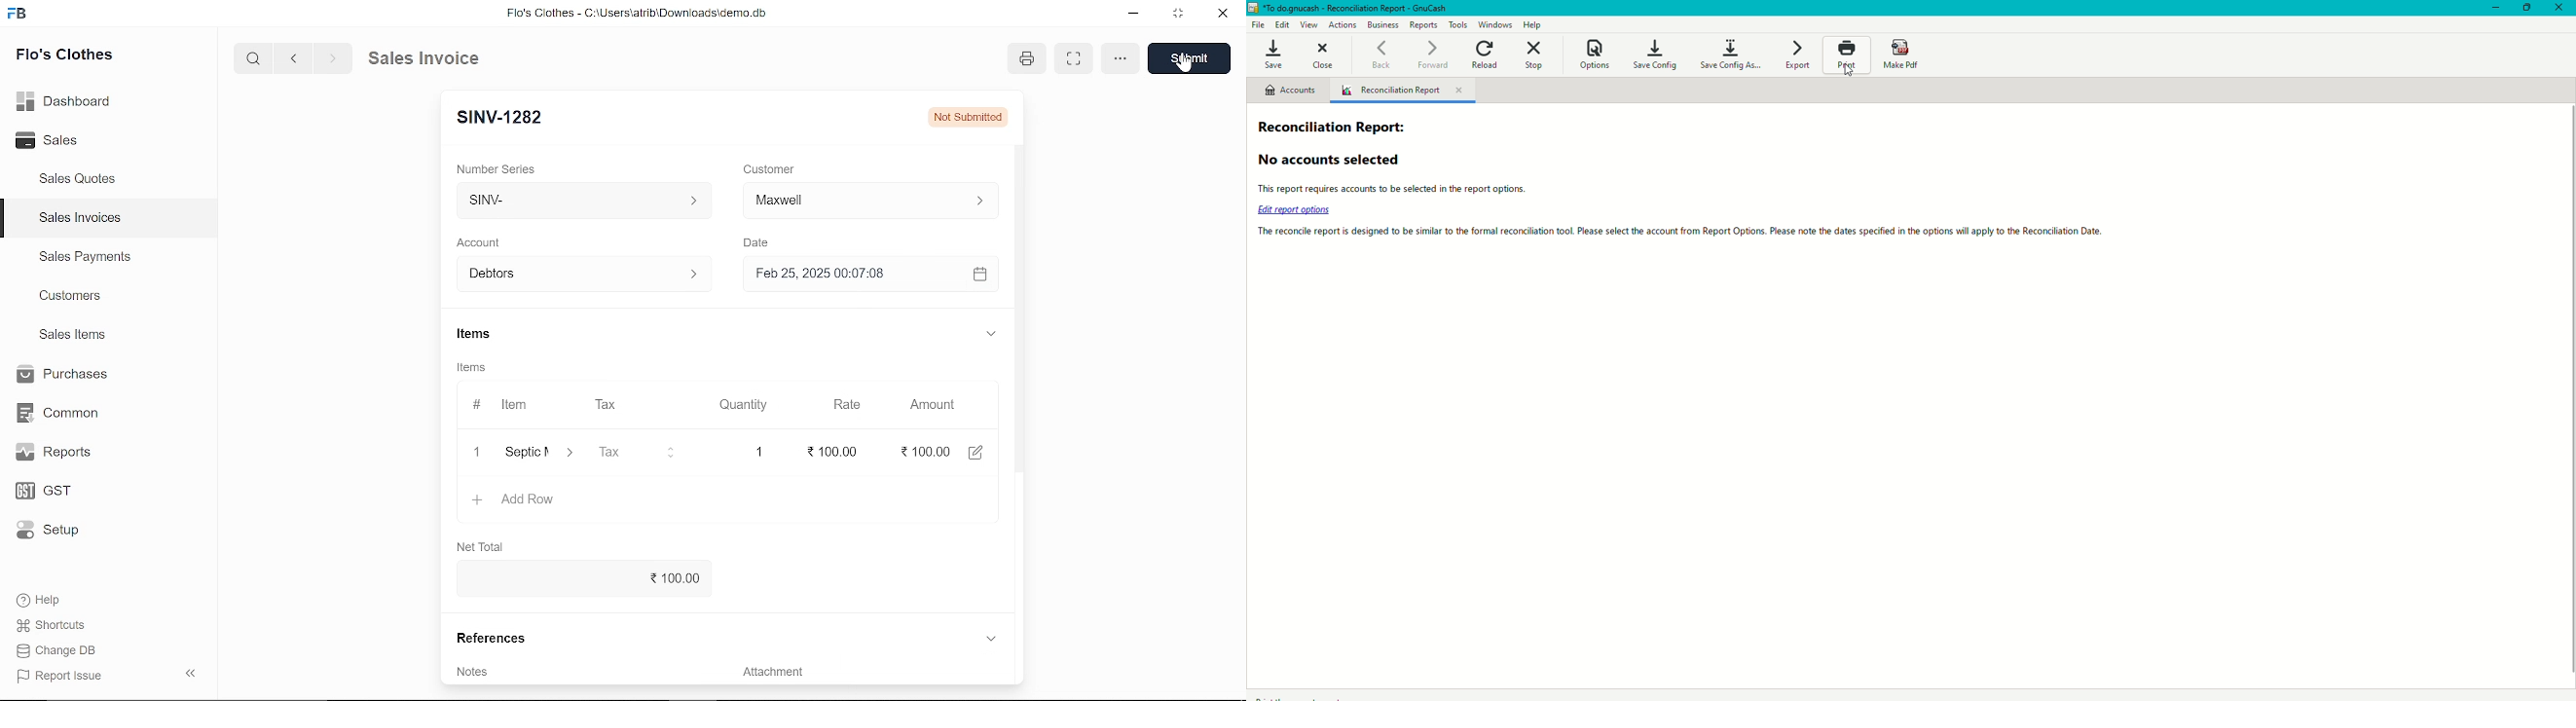 This screenshot has width=2576, height=728. I want to click on Net Total, so click(481, 546).